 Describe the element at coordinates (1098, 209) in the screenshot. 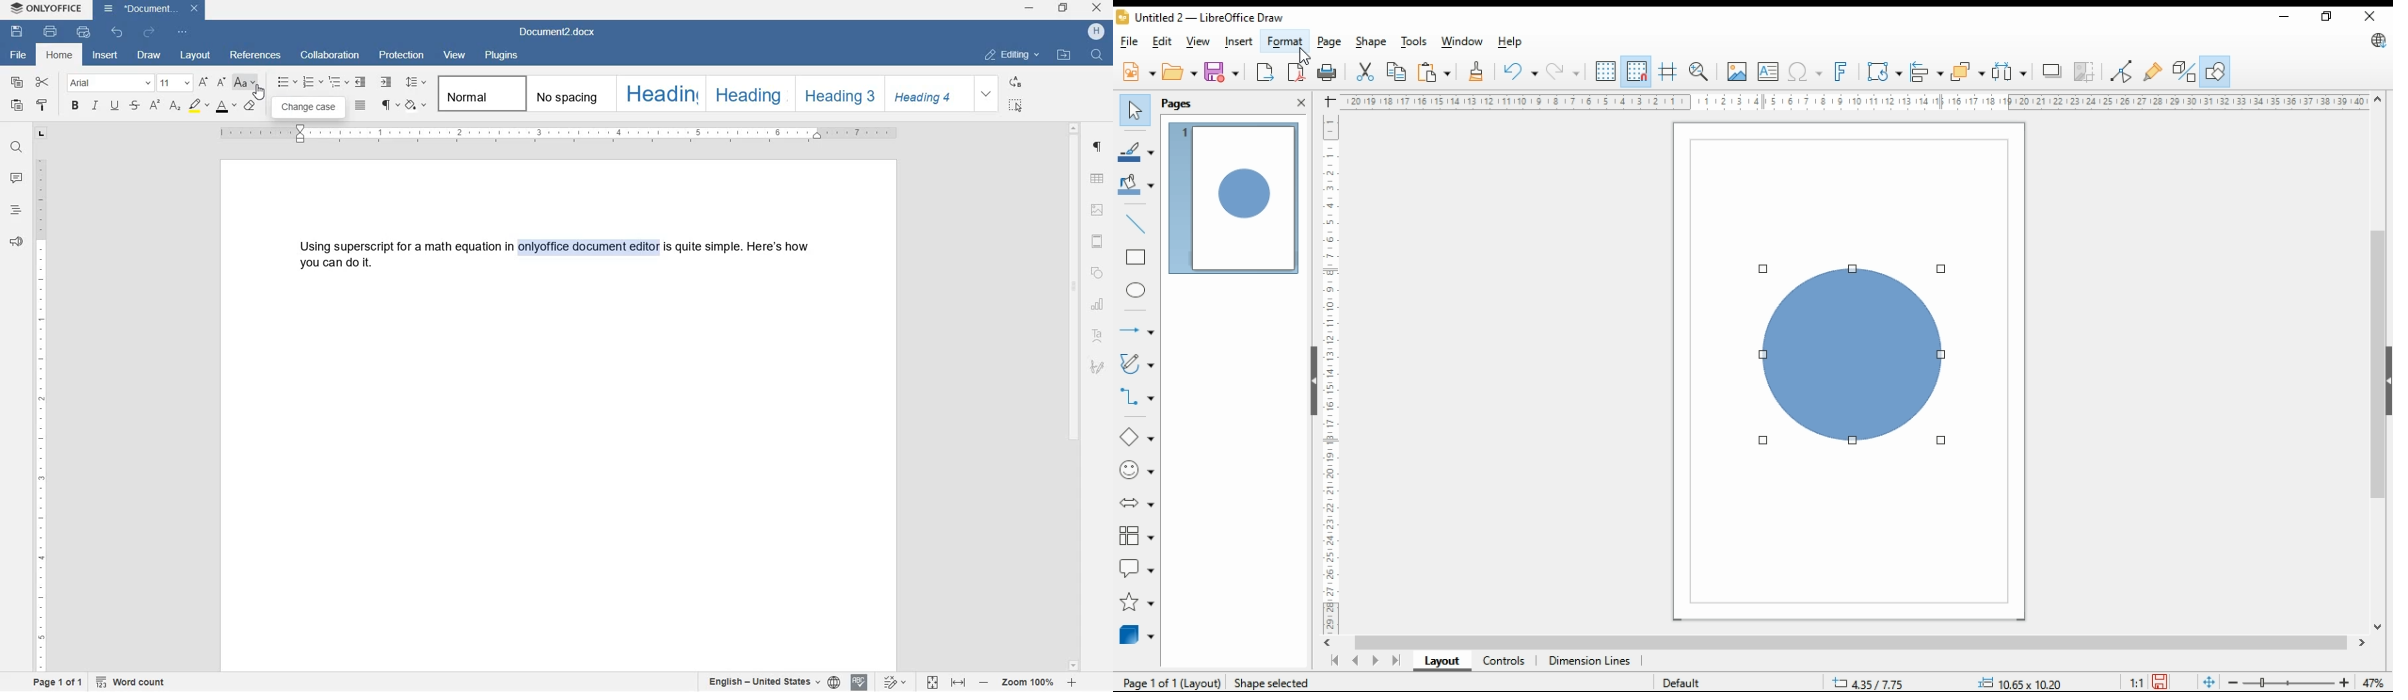

I see `image` at that location.